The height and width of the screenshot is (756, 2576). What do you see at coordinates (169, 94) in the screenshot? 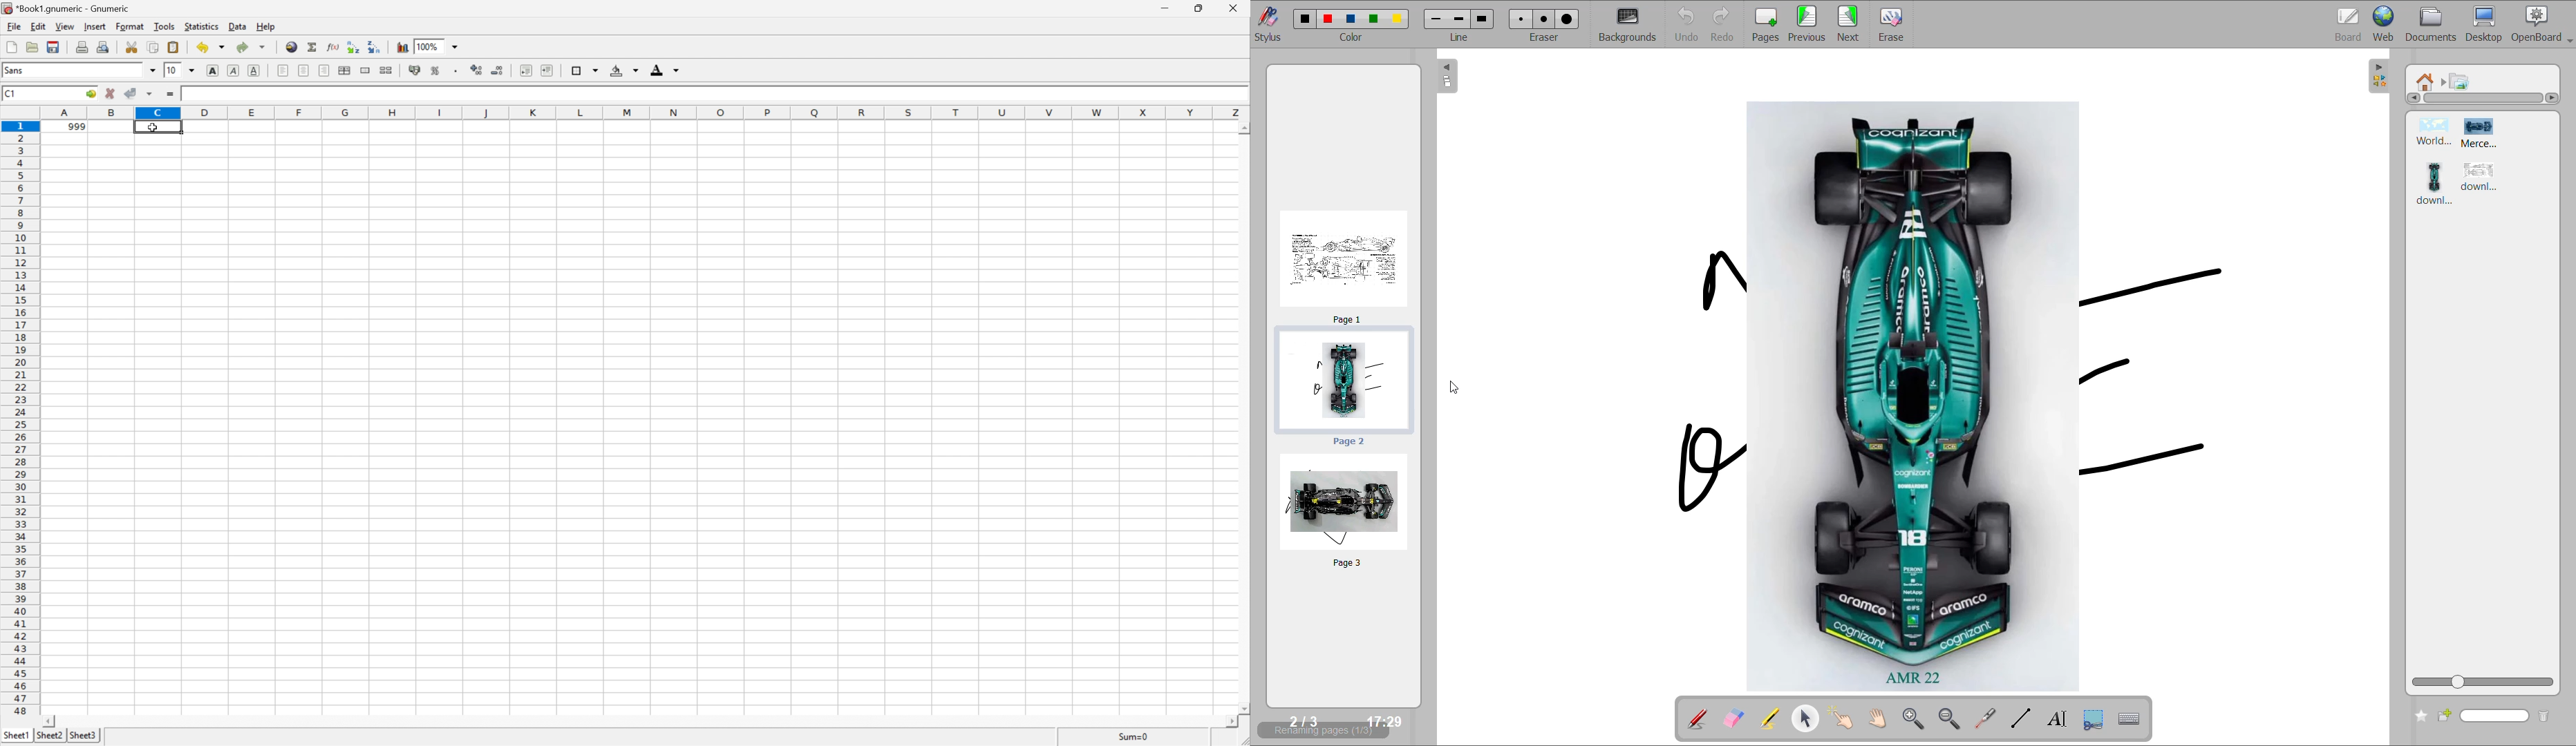
I see `enter formula` at bounding box center [169, 94].